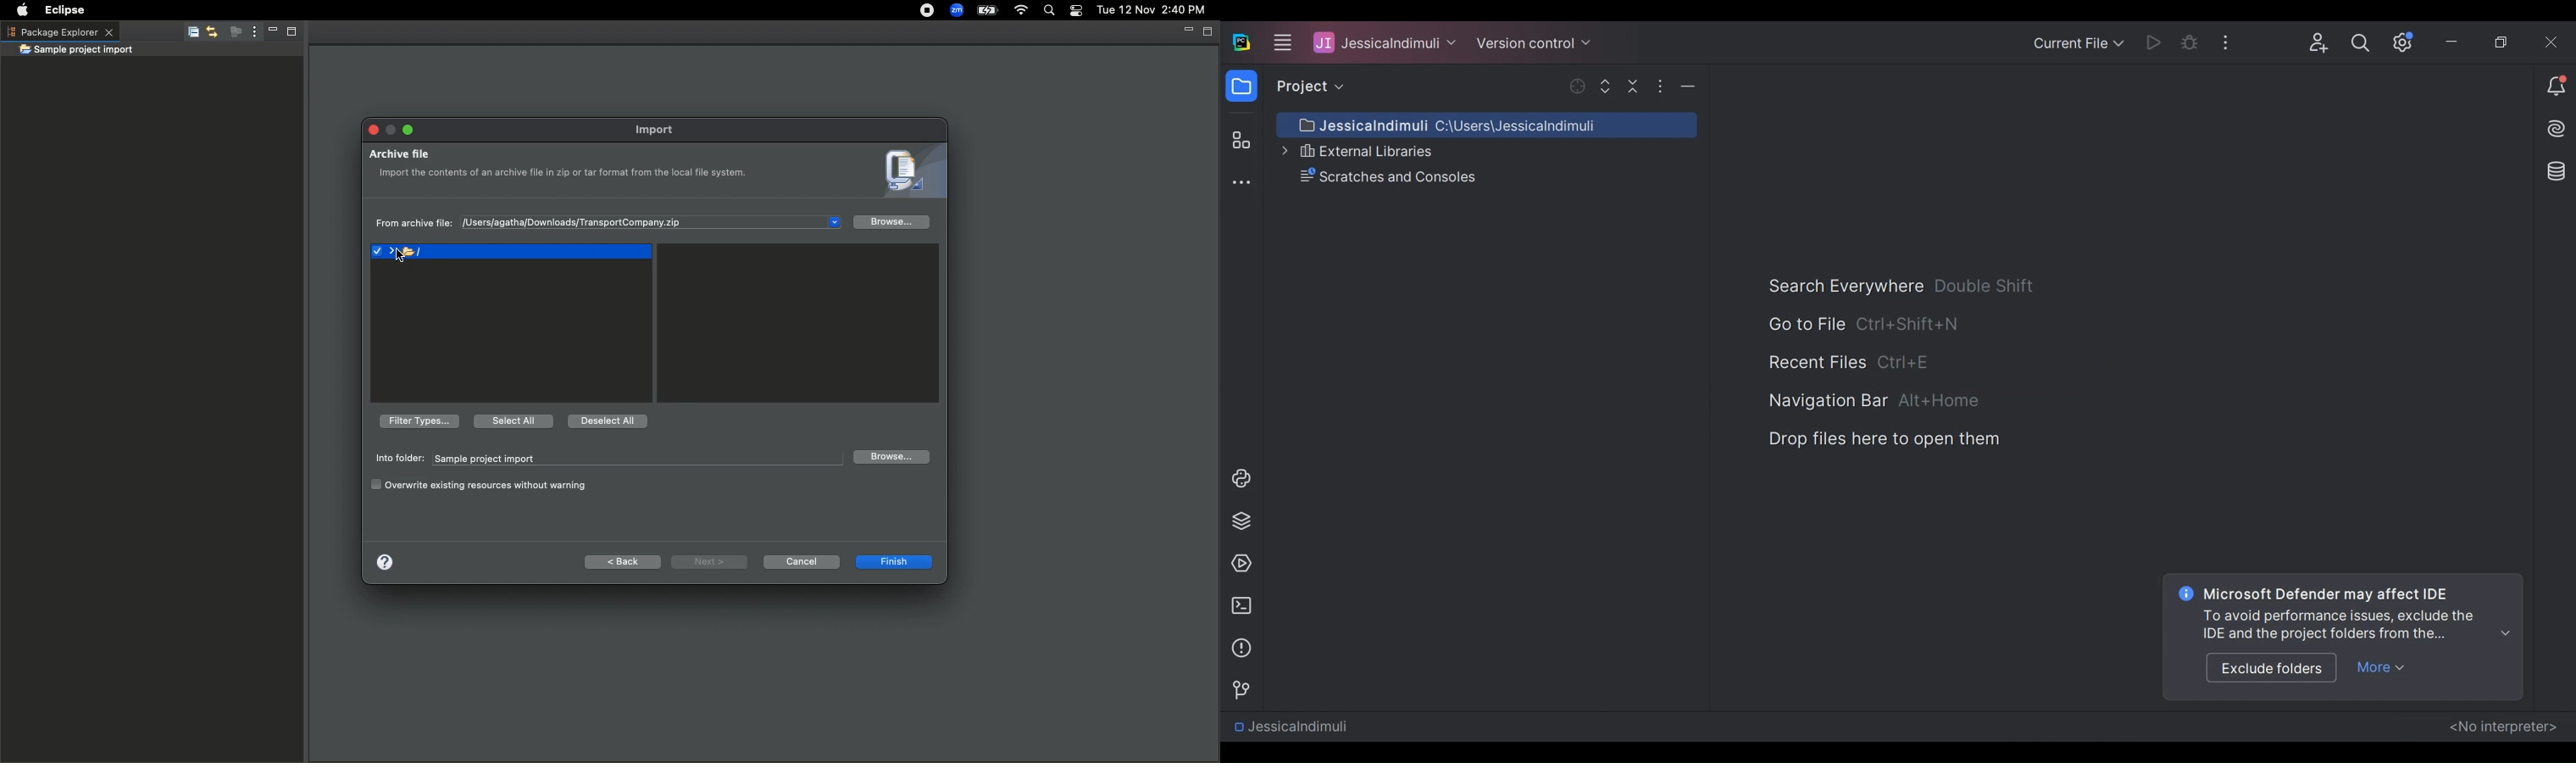  What do you see at coordinates (1241, 605) in the screenshot?
I see `Terminal` at bounding box center [1241, 605].